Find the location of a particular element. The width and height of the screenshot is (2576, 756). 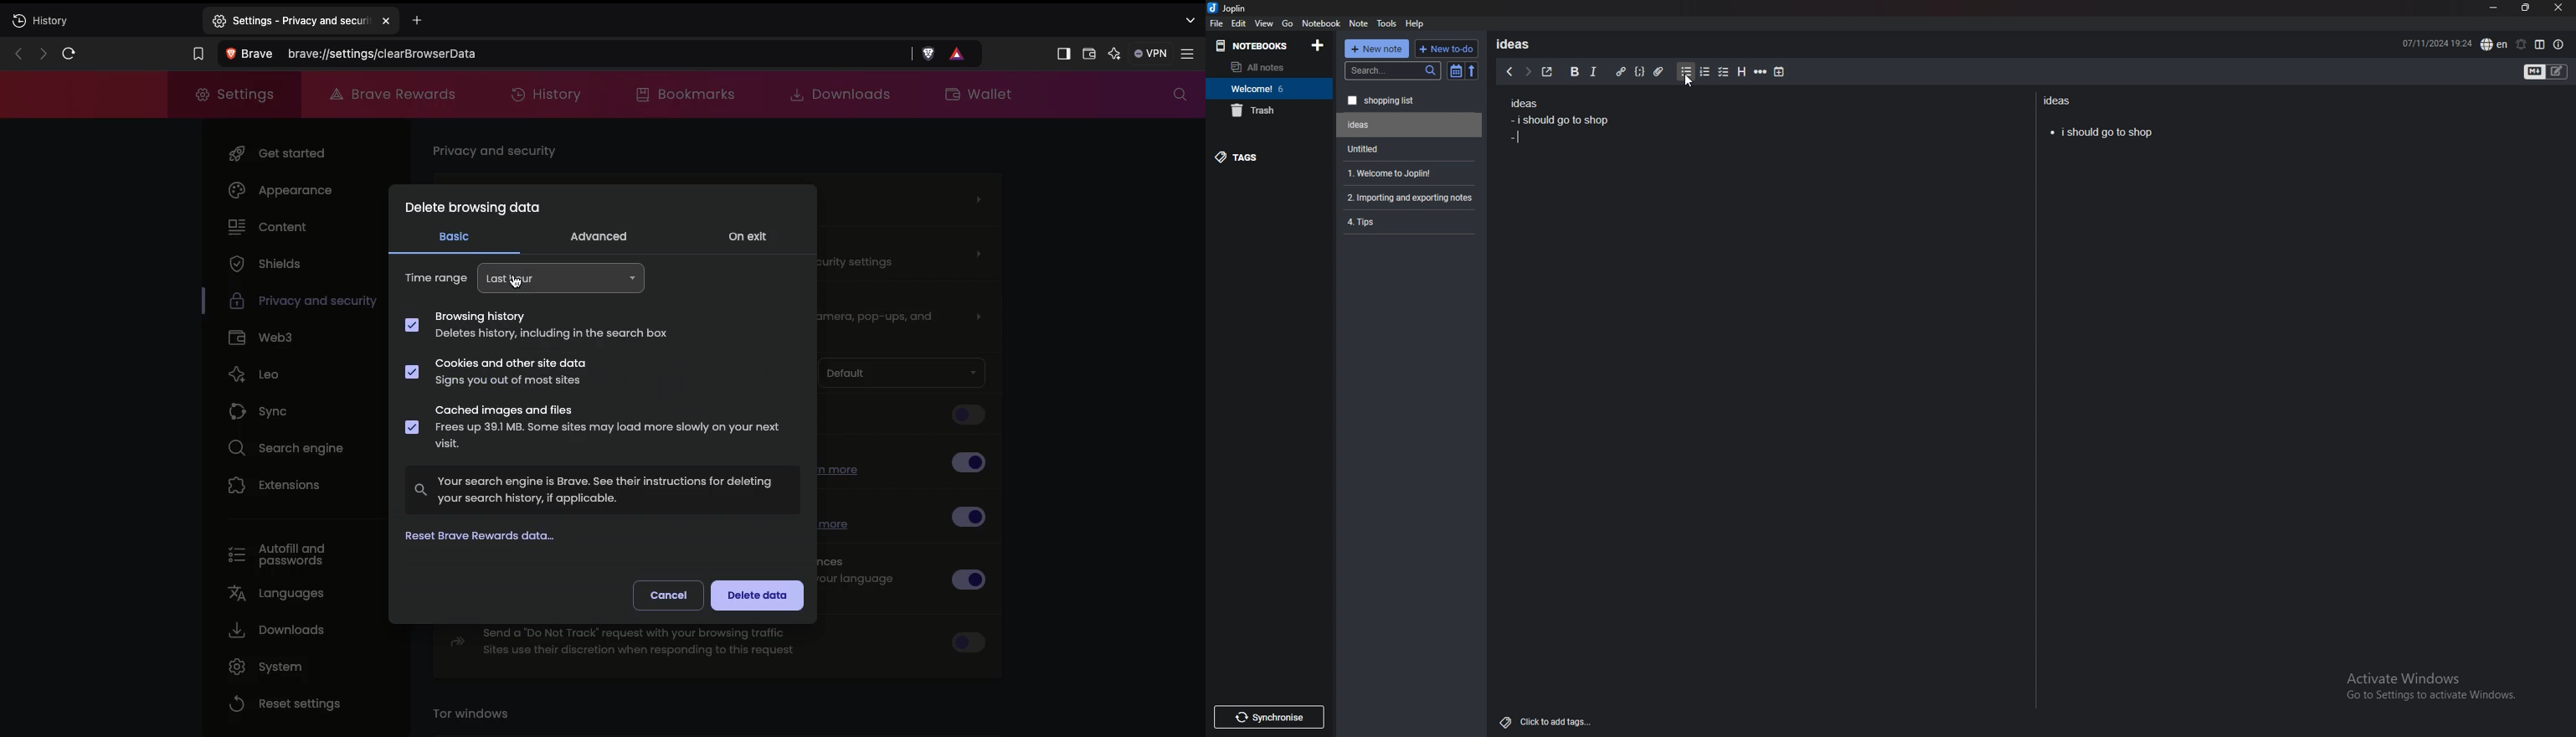

ideas is located at coordinates (2061, 100).